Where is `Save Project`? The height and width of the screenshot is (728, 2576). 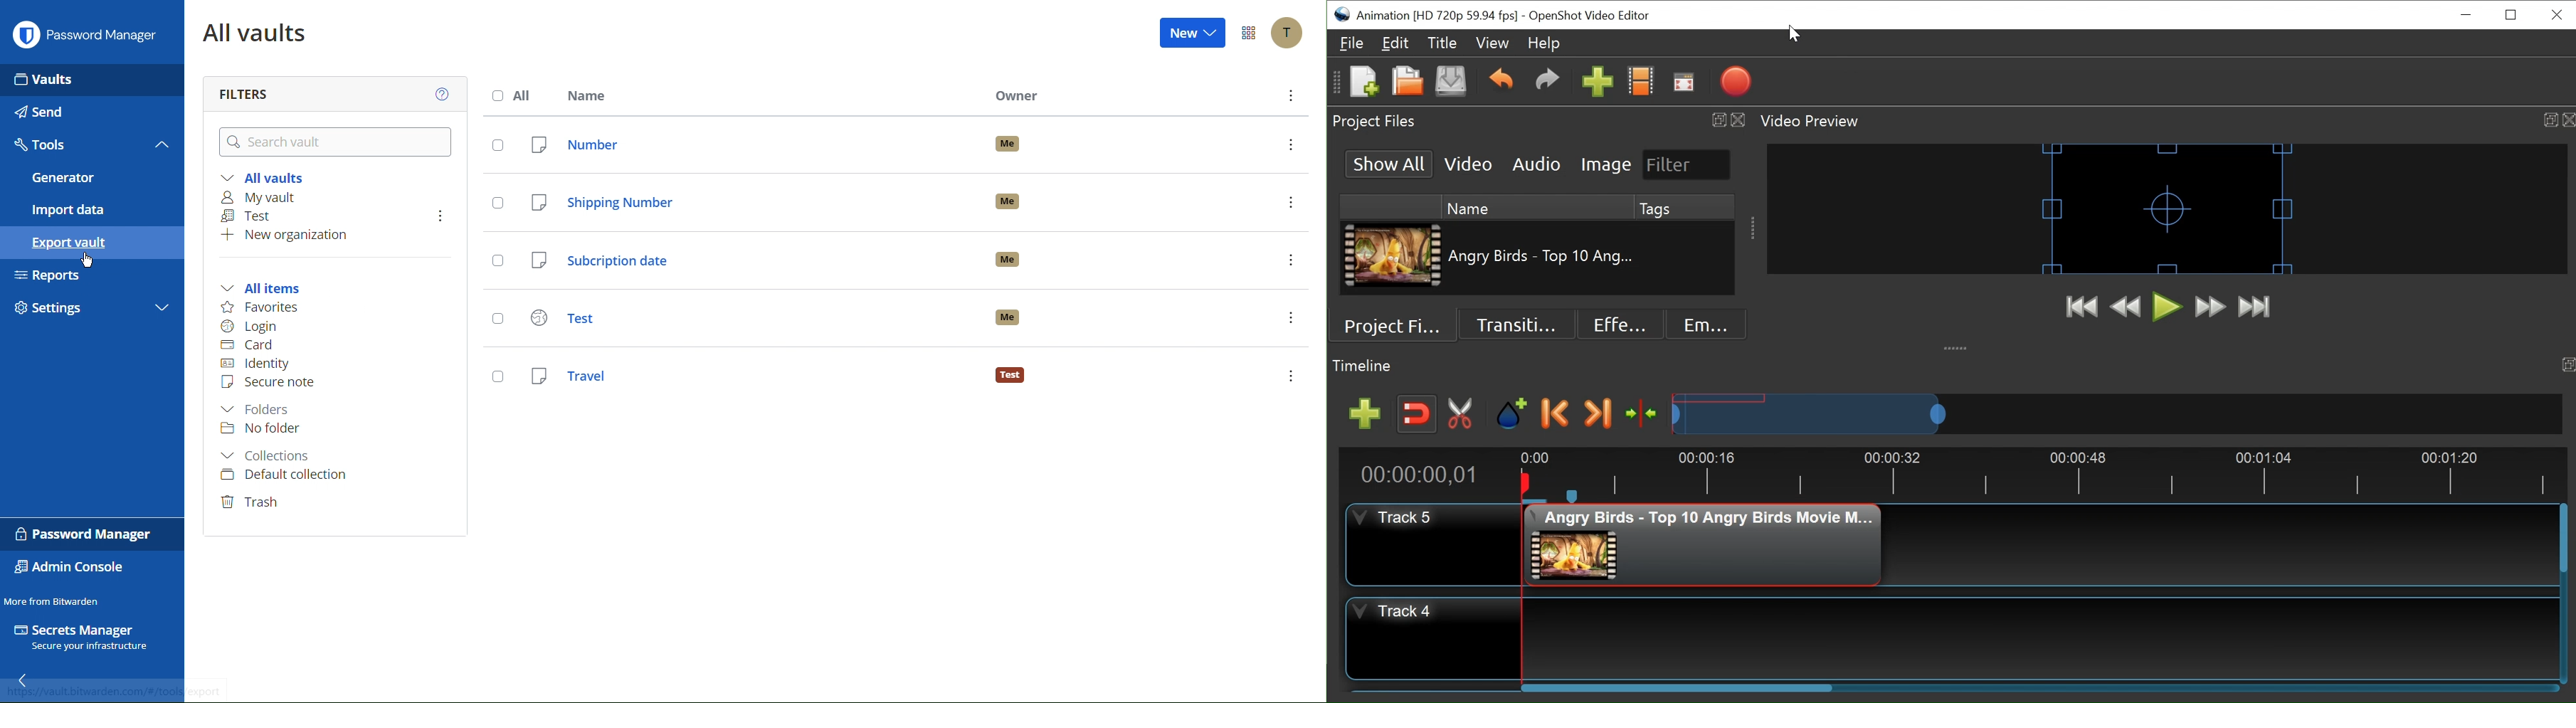
Save Project is located at coordinates (1451, 83).